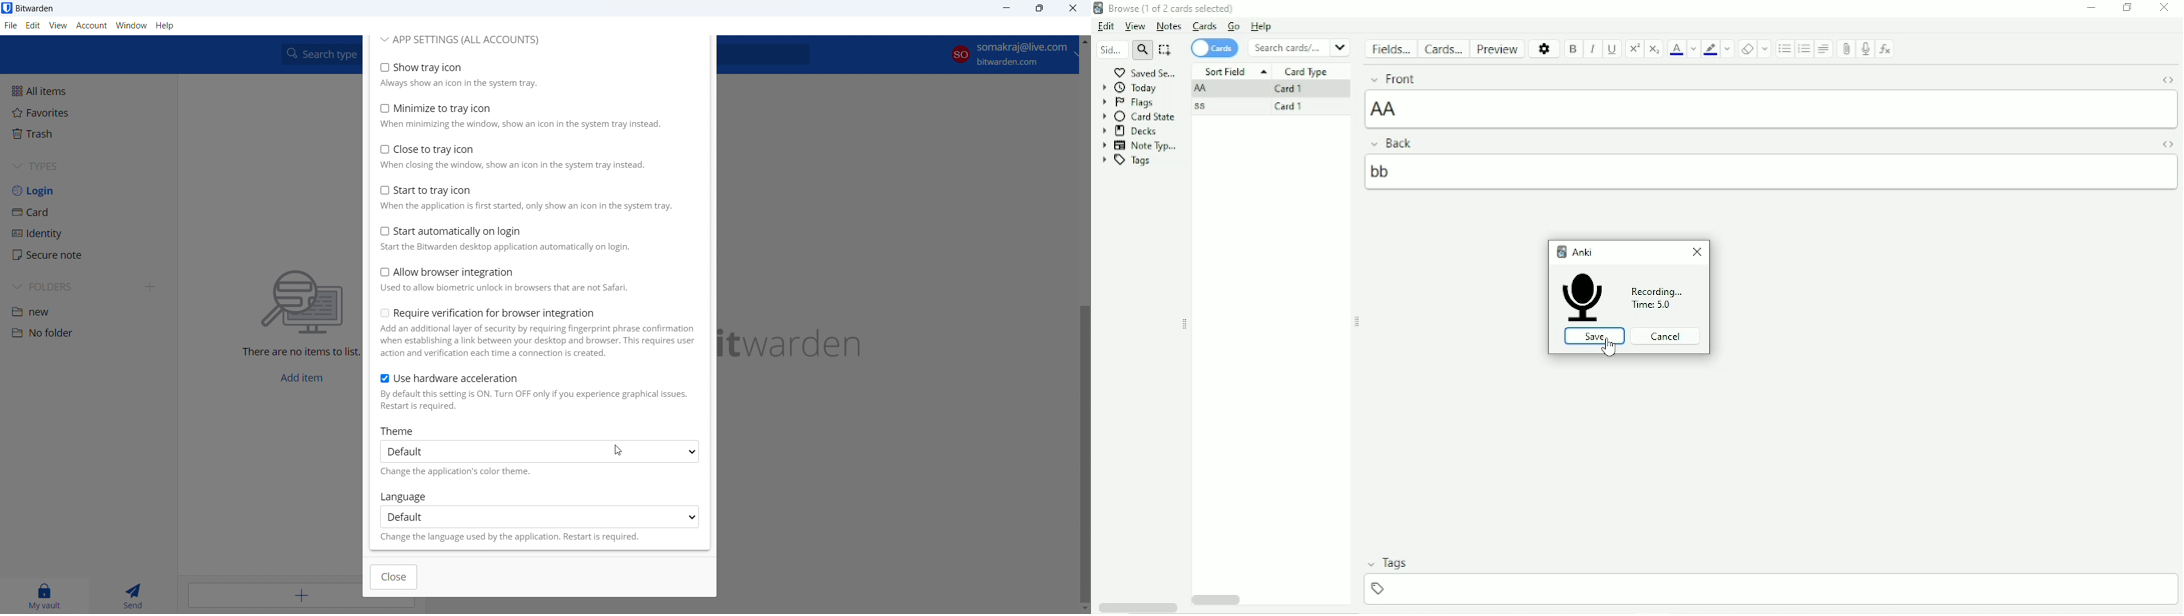 Image resolution: width=2184 pixels, height=616 pixels. Describe the element at coordinates (1747, 49) in the screenshot. I see `Remove formatting` at that location.